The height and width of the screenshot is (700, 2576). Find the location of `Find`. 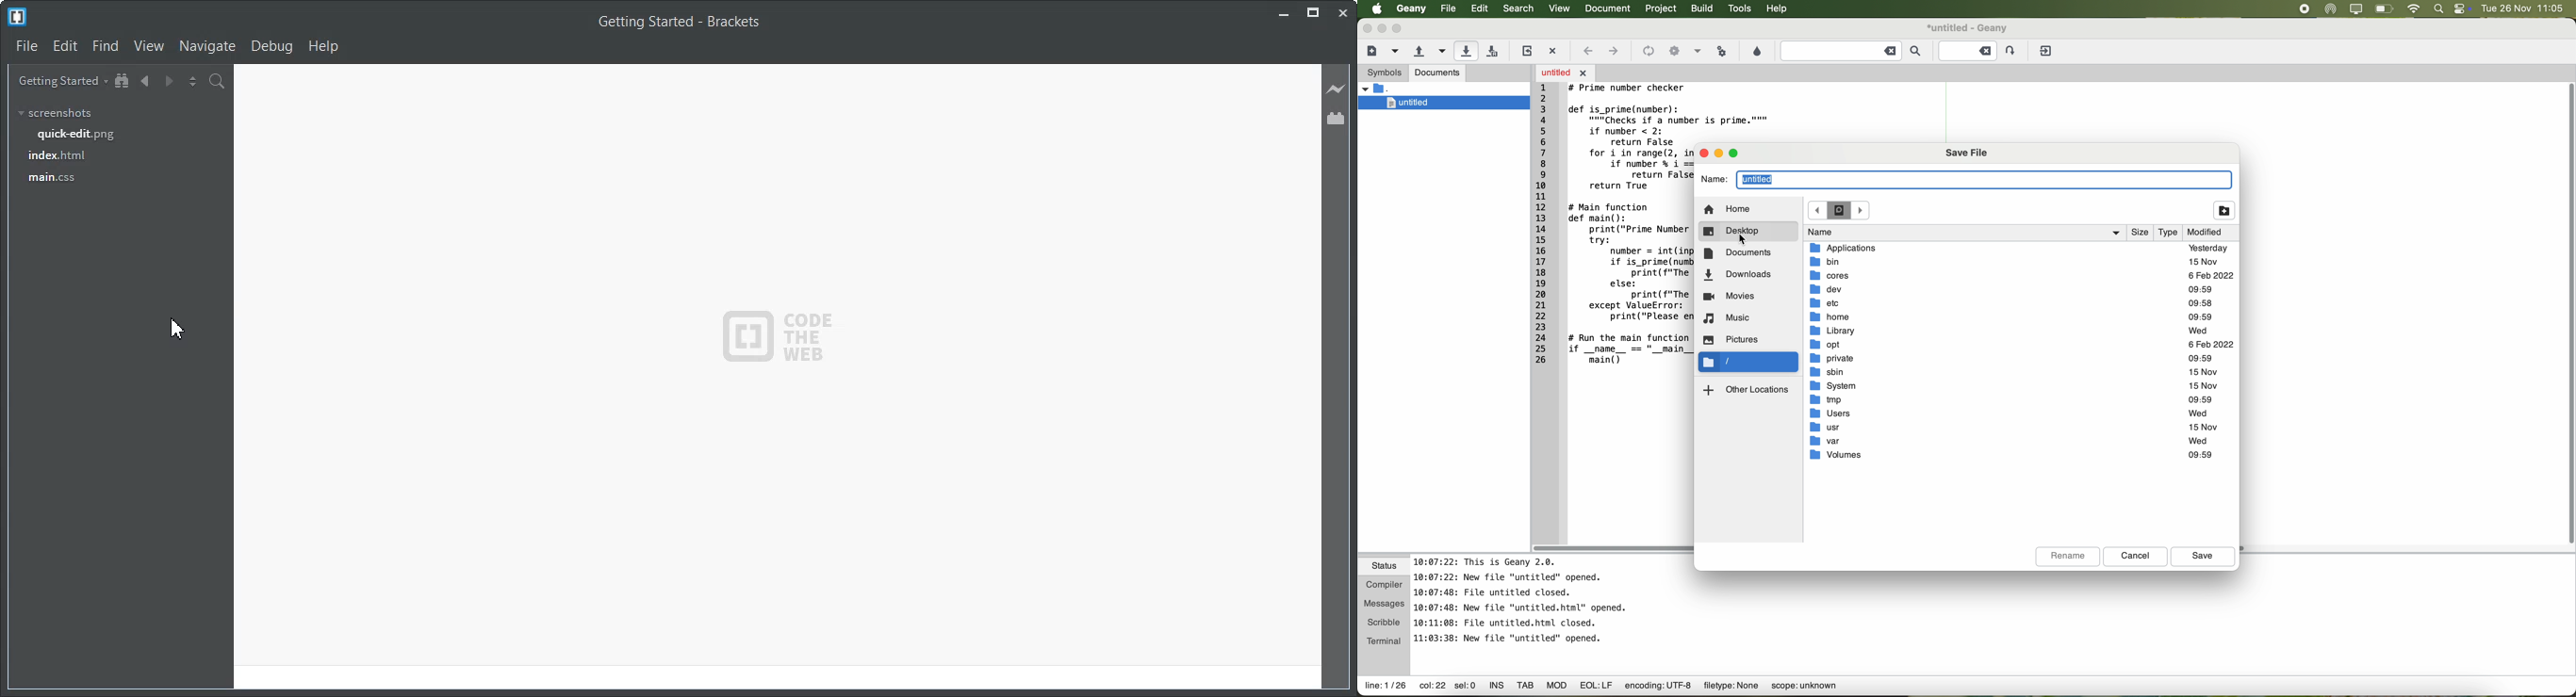

Find is located at coordinates (106, 45).